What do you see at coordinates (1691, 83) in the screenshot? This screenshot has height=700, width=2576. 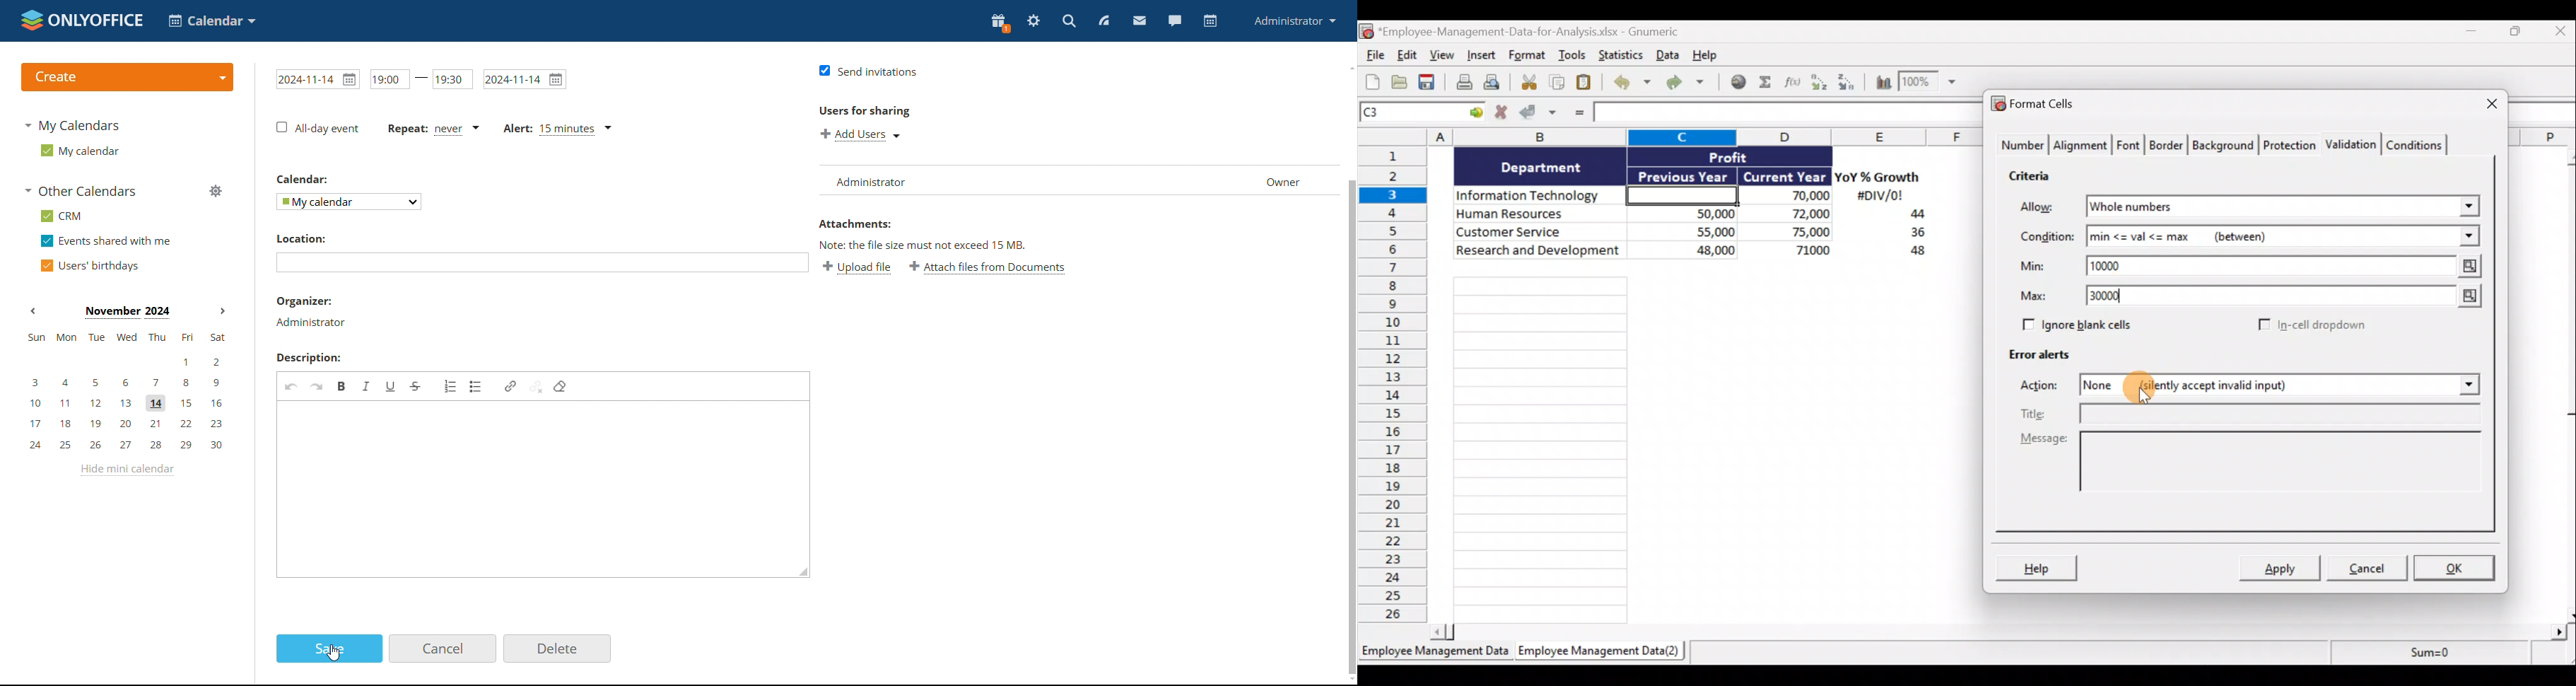 I see `Redo undone action` at bounding box center [1691, 83].